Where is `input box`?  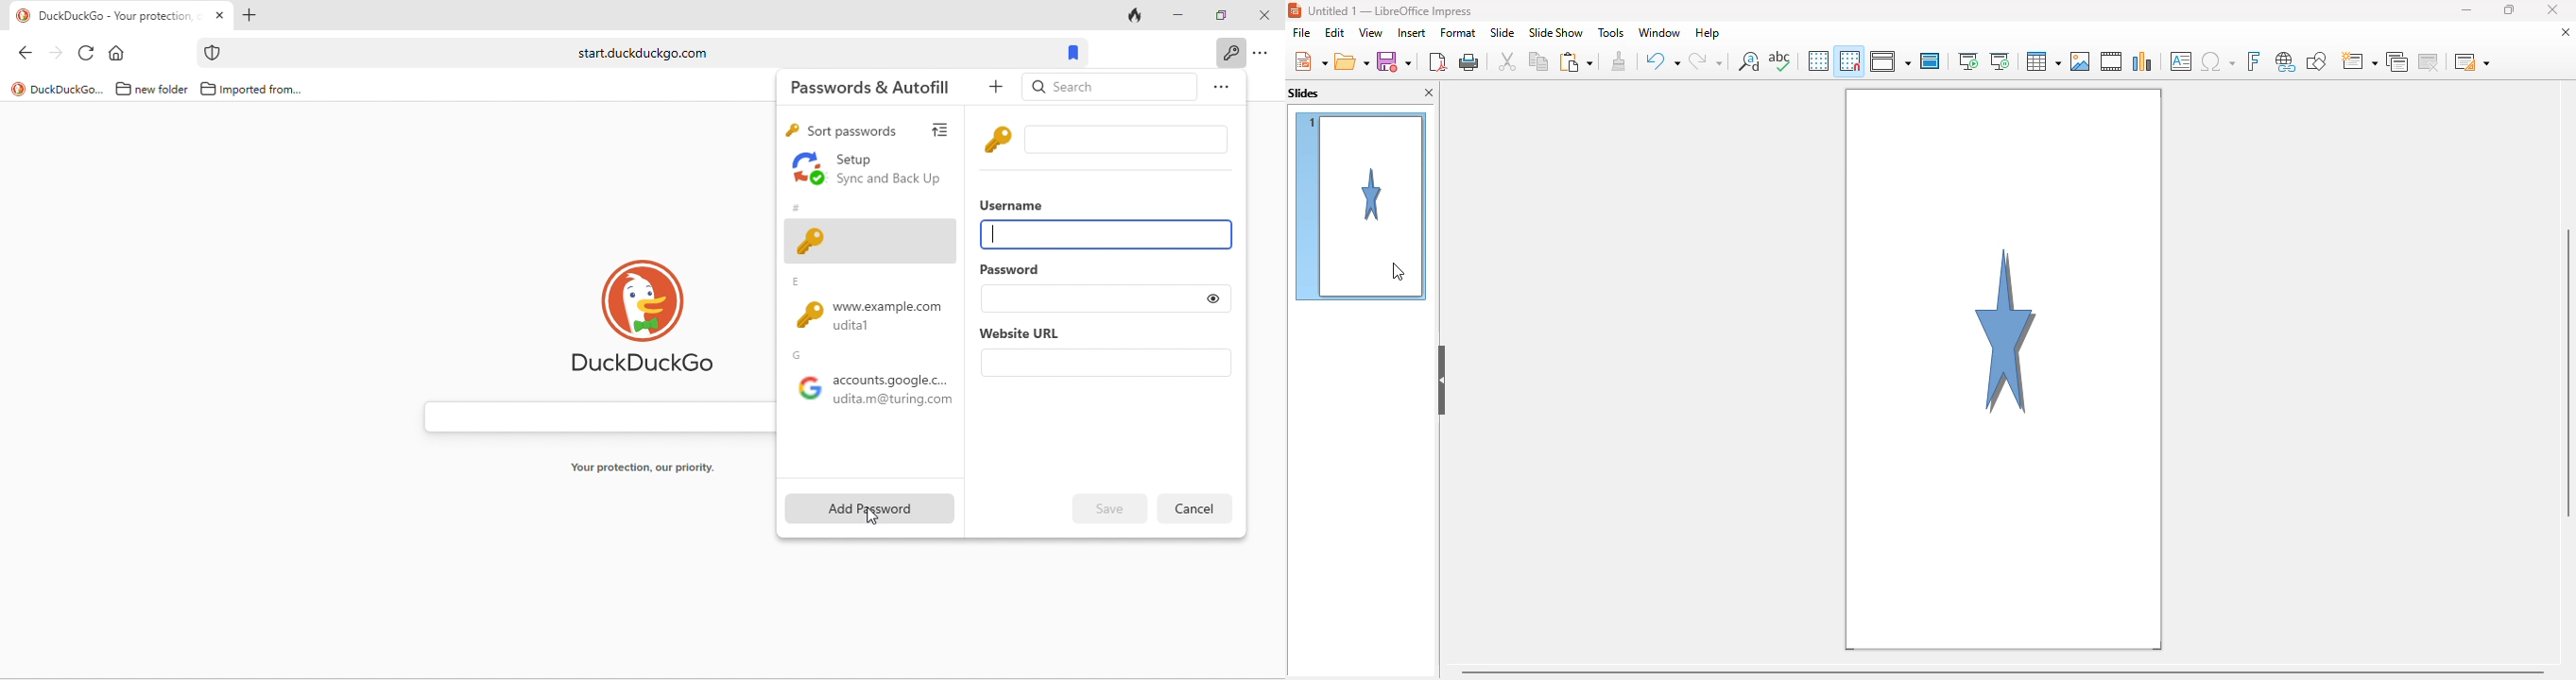 input box is located at coordinates (1130, 139).